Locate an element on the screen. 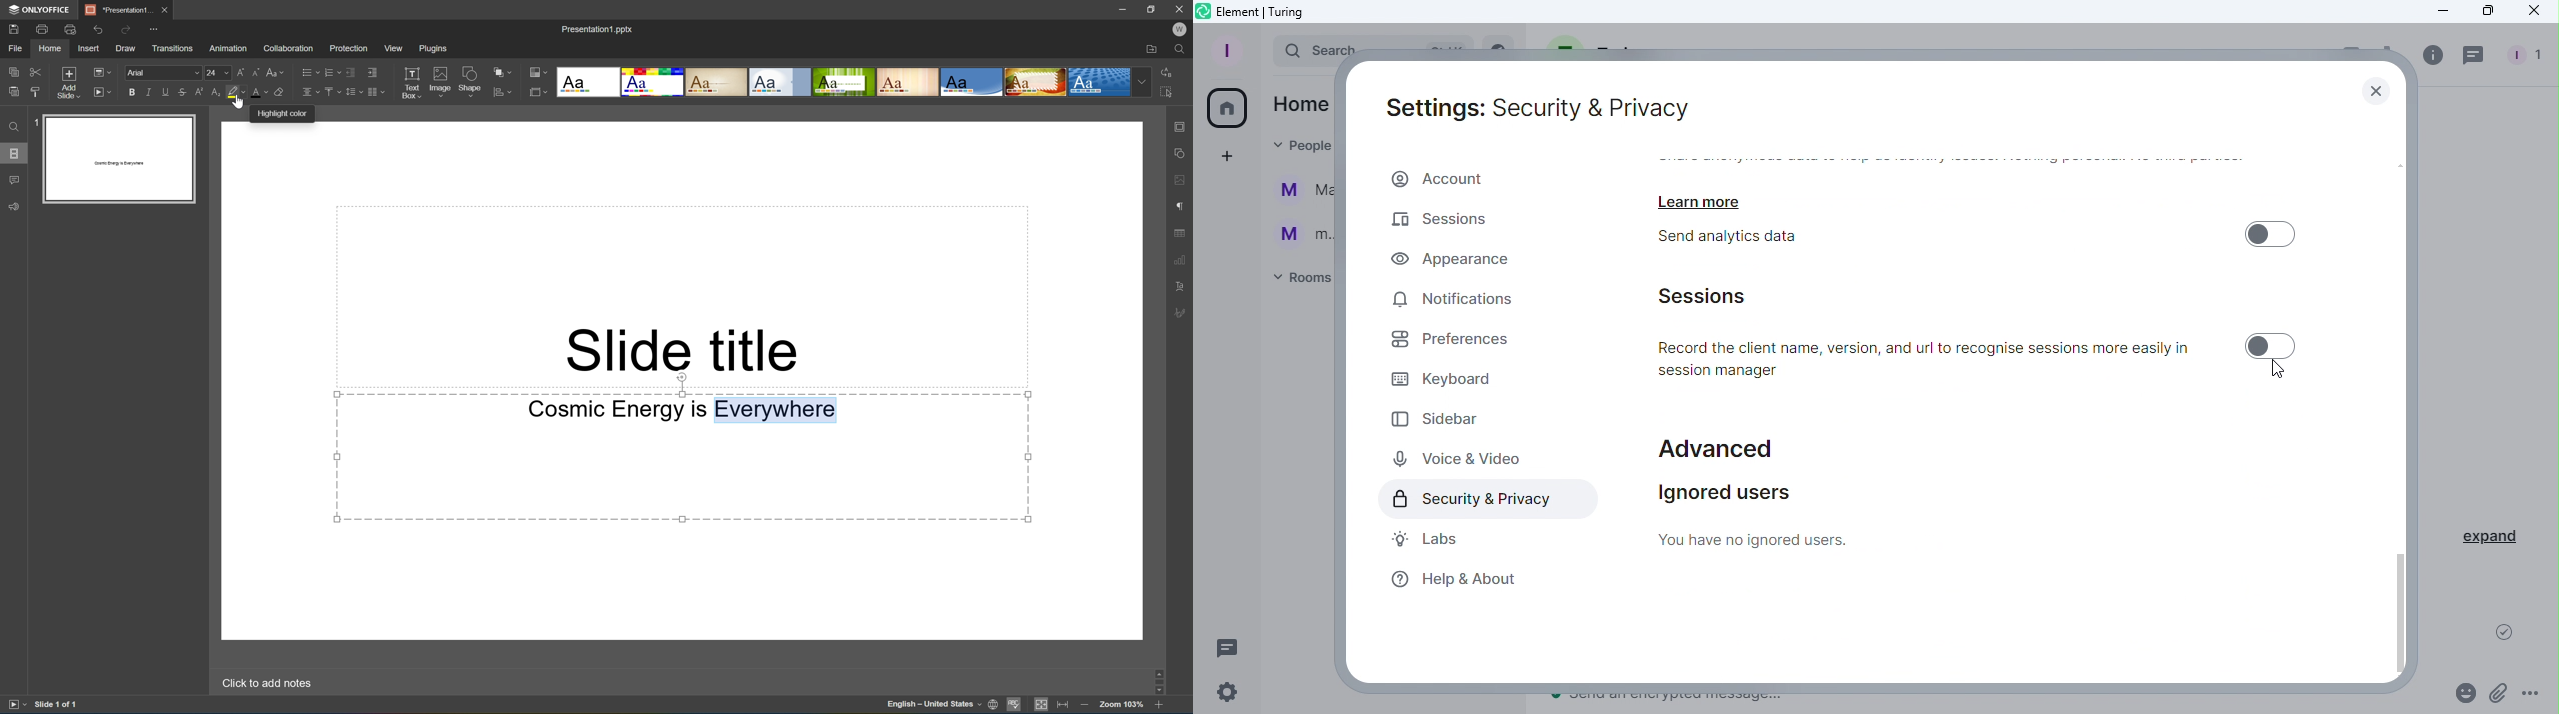 This screenshot has width=2576, height=728. ONLYOFFICE is located at coordinates (41, 11).